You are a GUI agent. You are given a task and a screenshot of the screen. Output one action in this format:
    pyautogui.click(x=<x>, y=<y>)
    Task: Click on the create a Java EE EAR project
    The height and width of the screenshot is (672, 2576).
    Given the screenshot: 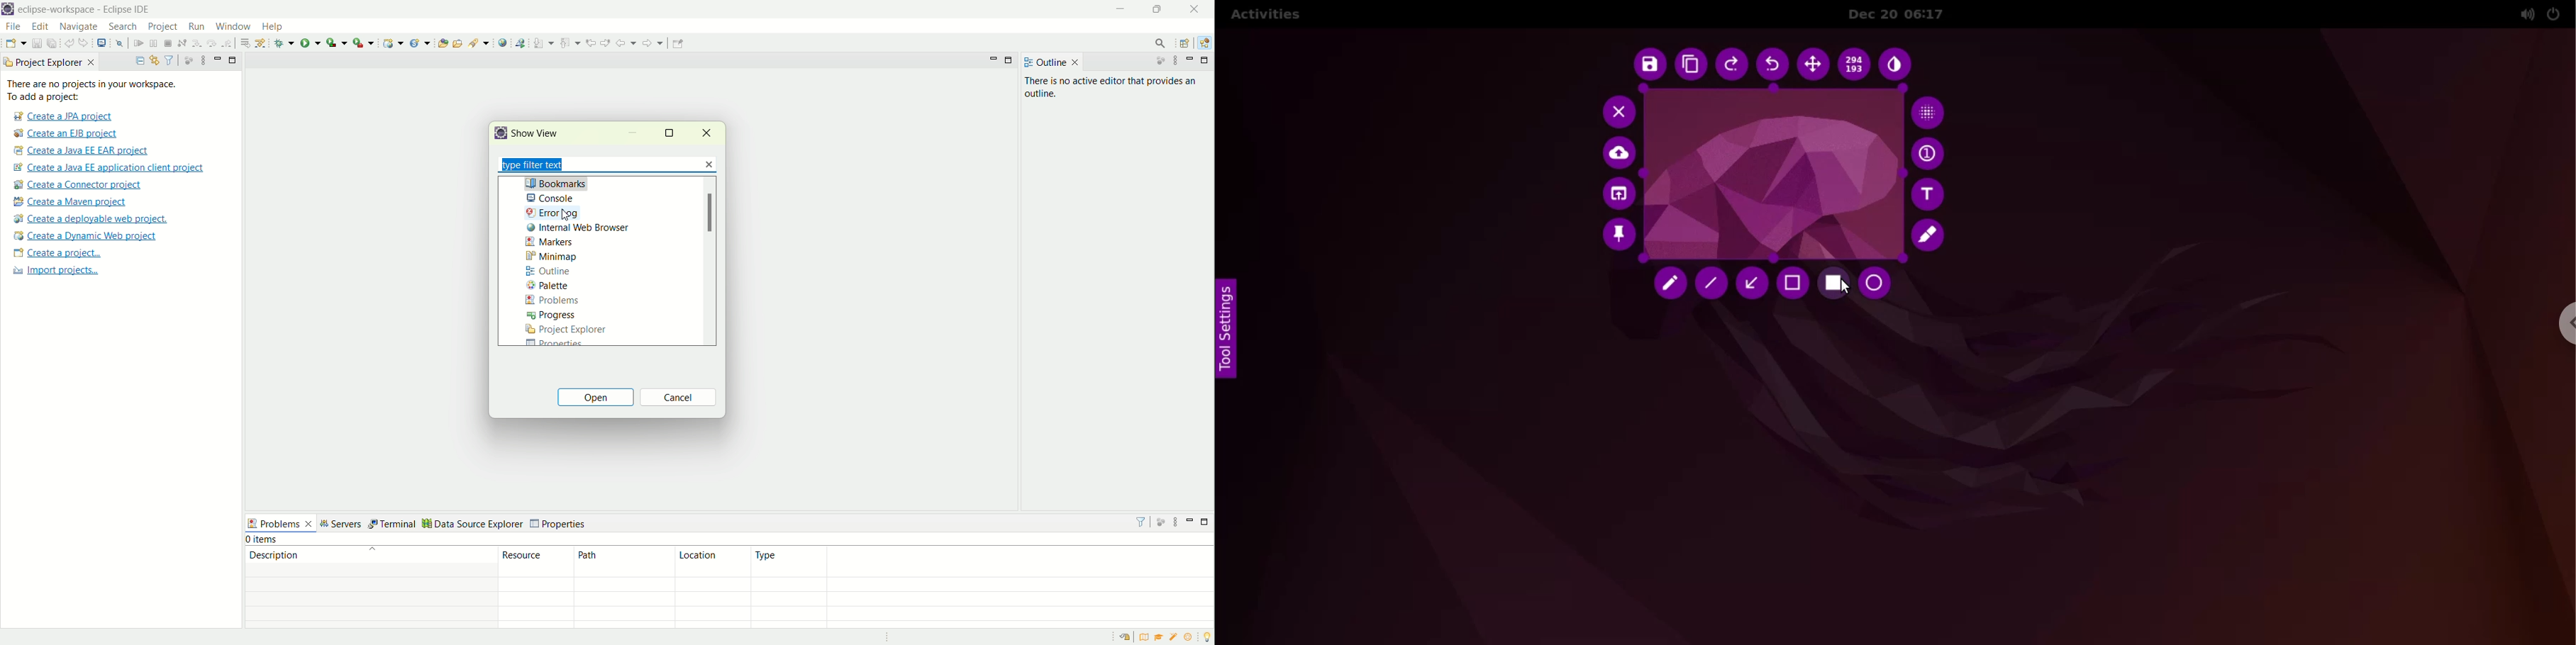 What is the action you would take?
    pyautogui.click(x=83, y=151)
    